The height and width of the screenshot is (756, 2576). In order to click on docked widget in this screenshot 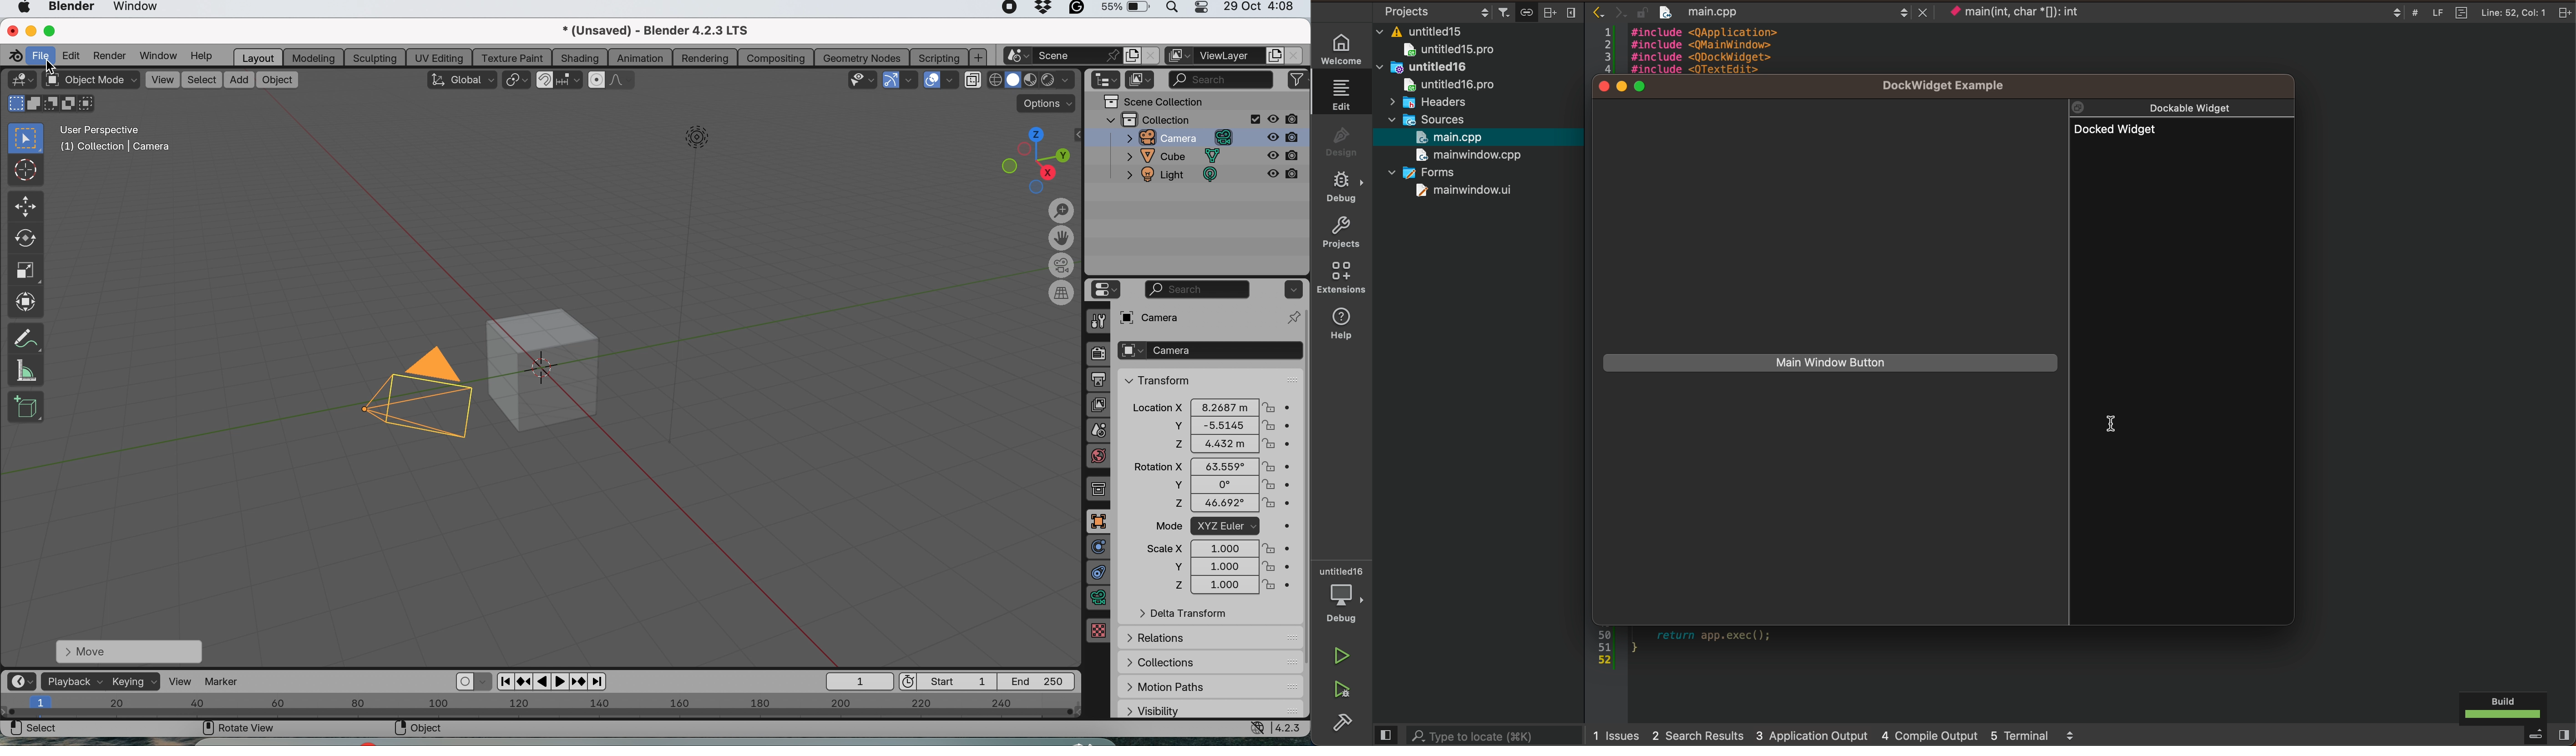, I will do `click(2181, 256)`.